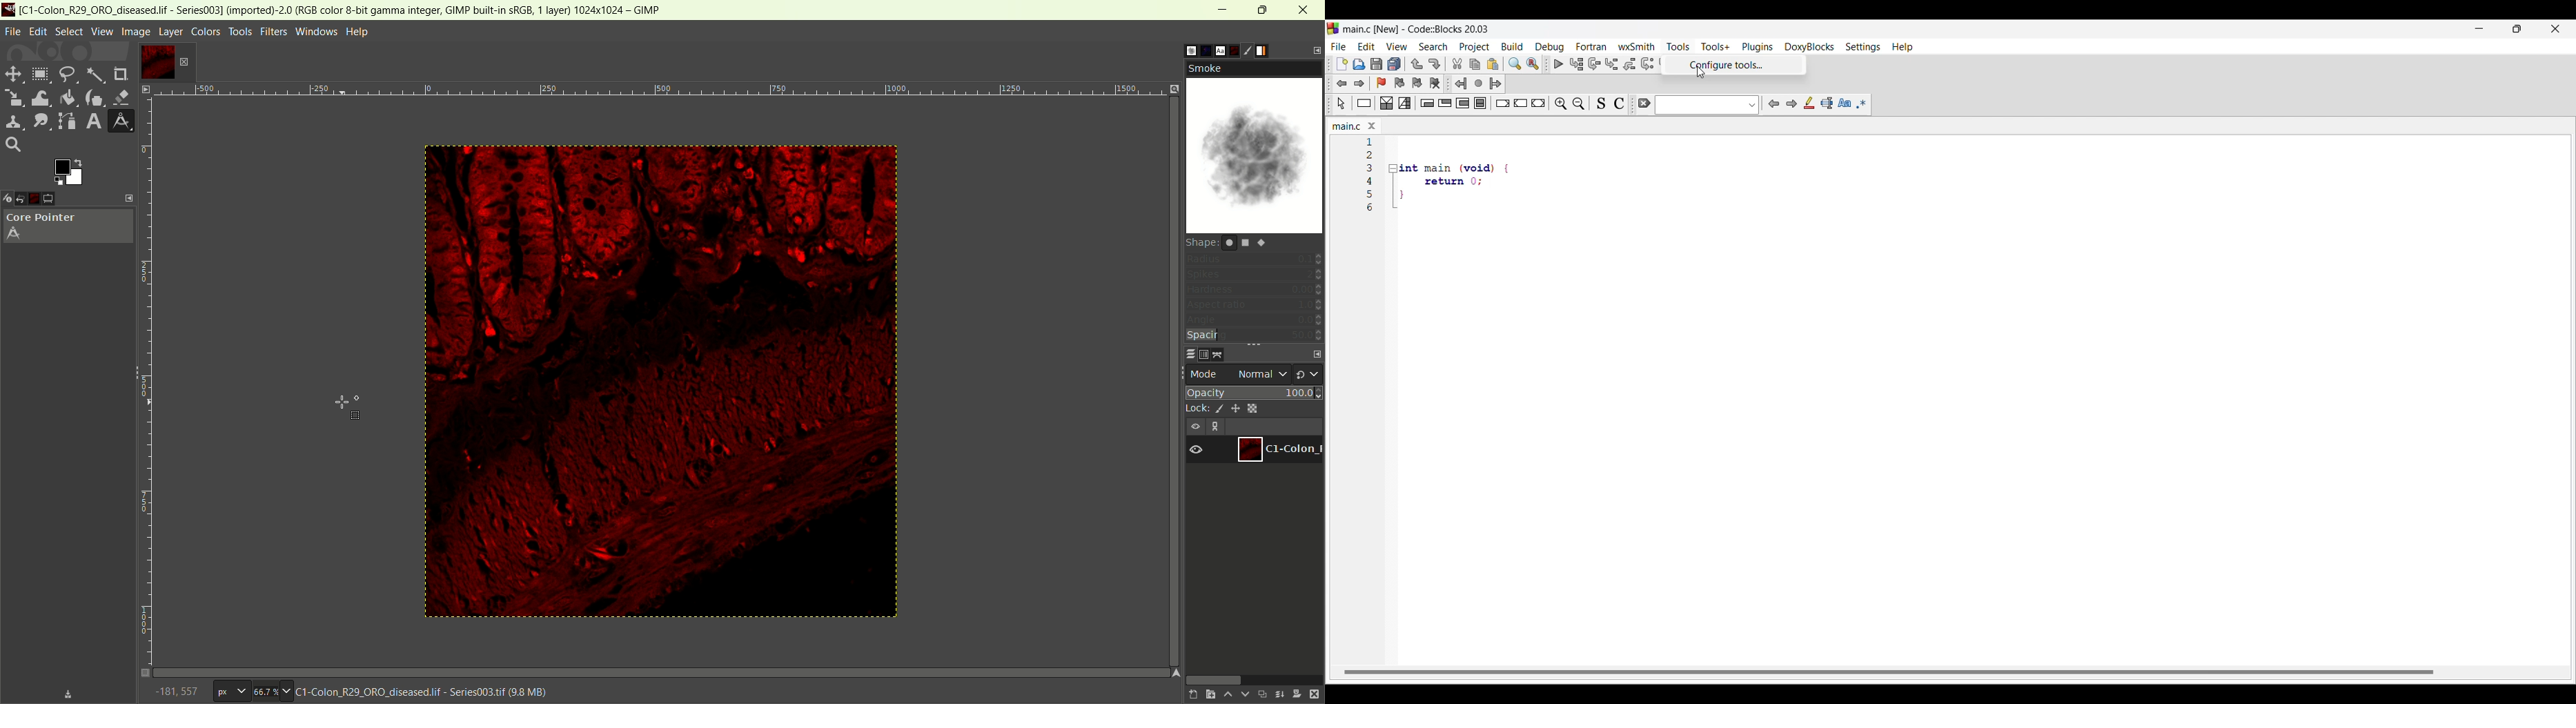 The width and height of the screenshot is (2576, 728). What do you see at coordinates (1254, 291) in the screenshot?
I see `hardness` at bounding box center [1254, 291].